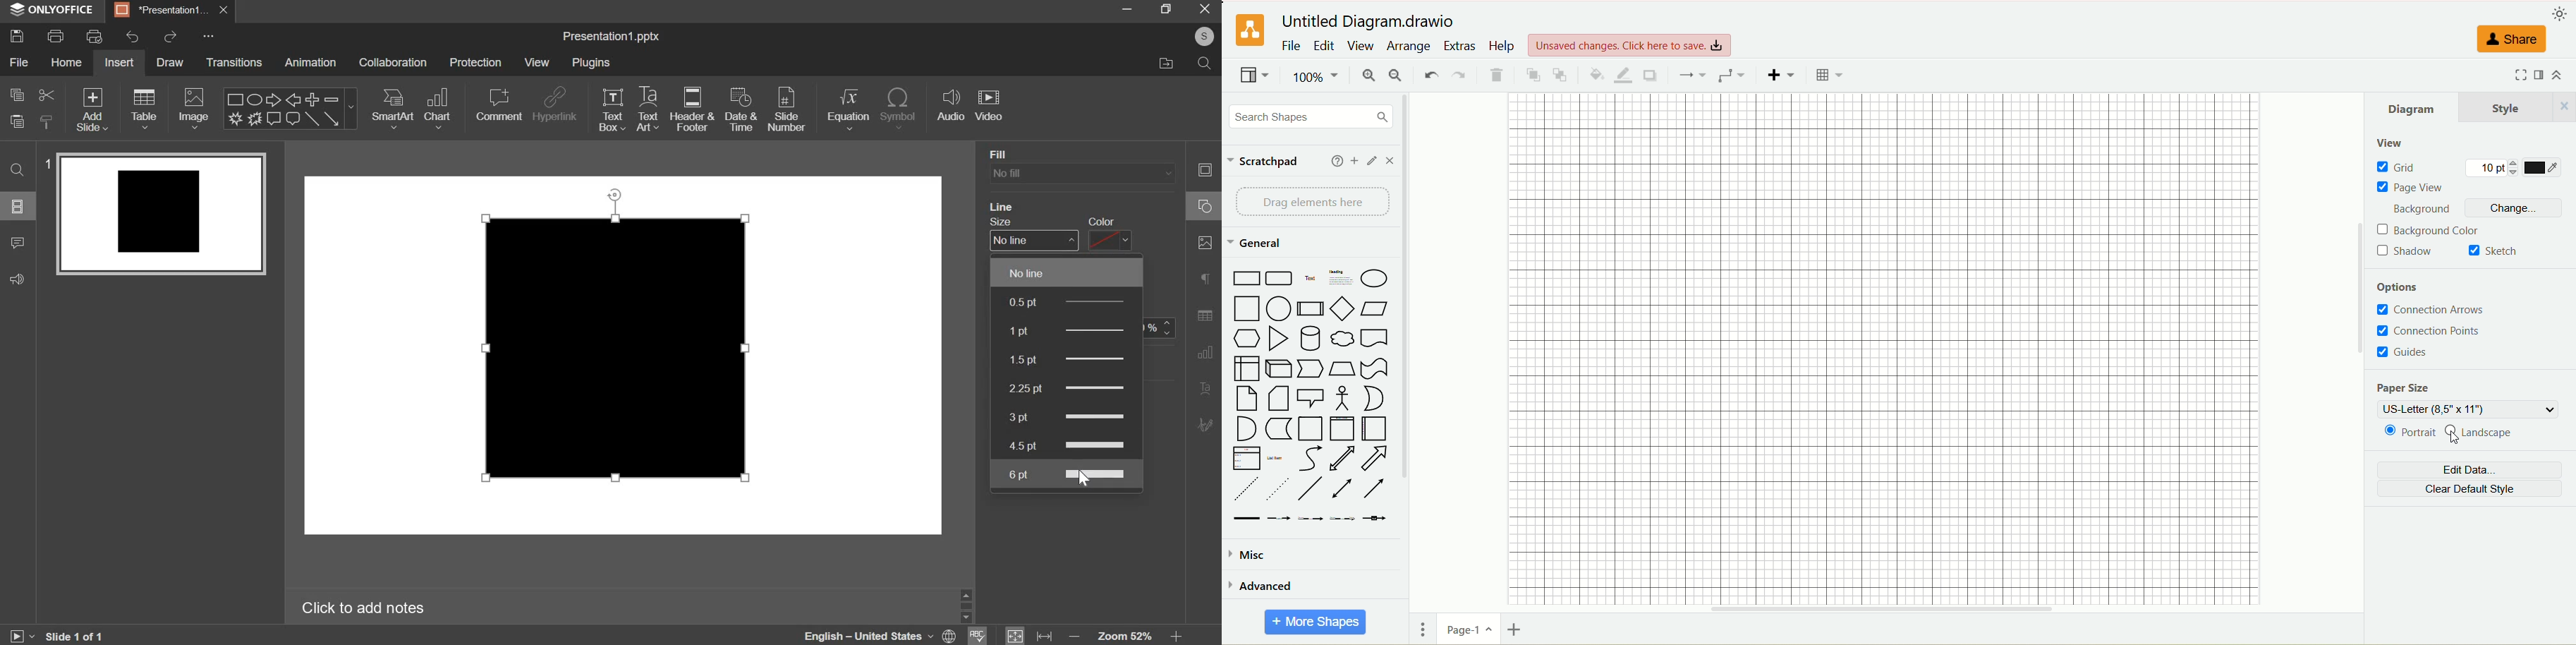 This screenshot has width=2576, height=672. I want to click on Photos, so click(1204, 244).